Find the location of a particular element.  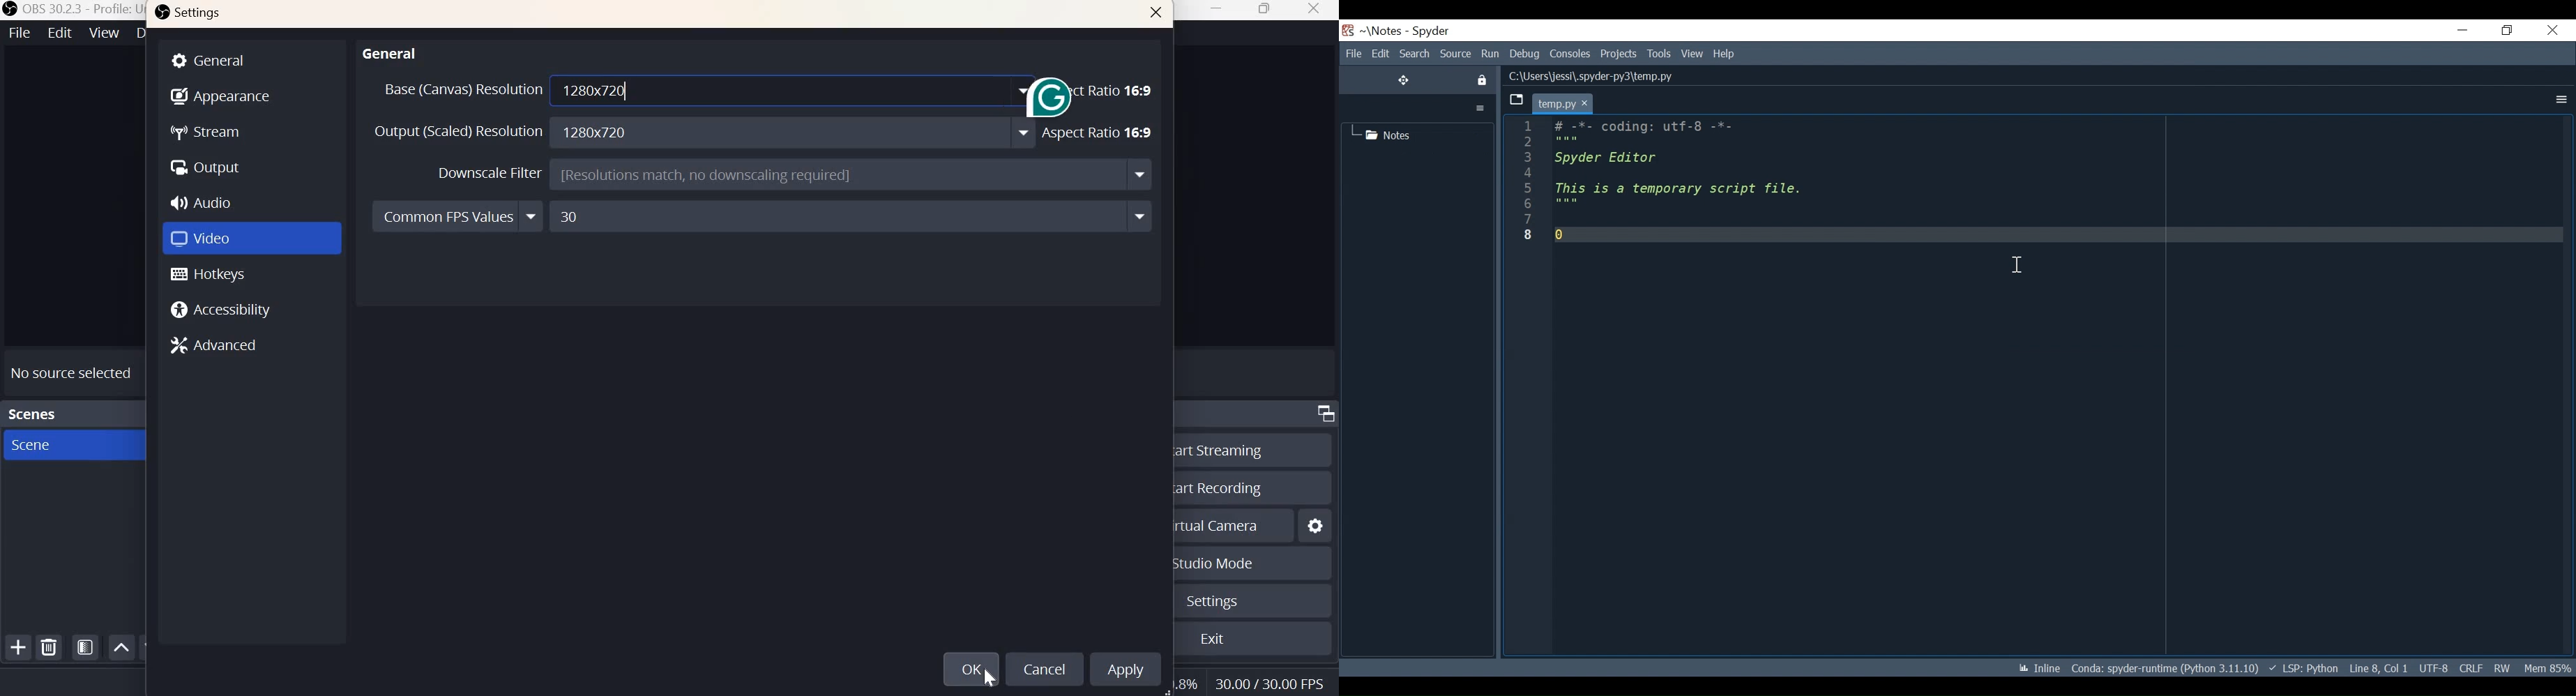

Move scene up is located at coordinates (123, 648).